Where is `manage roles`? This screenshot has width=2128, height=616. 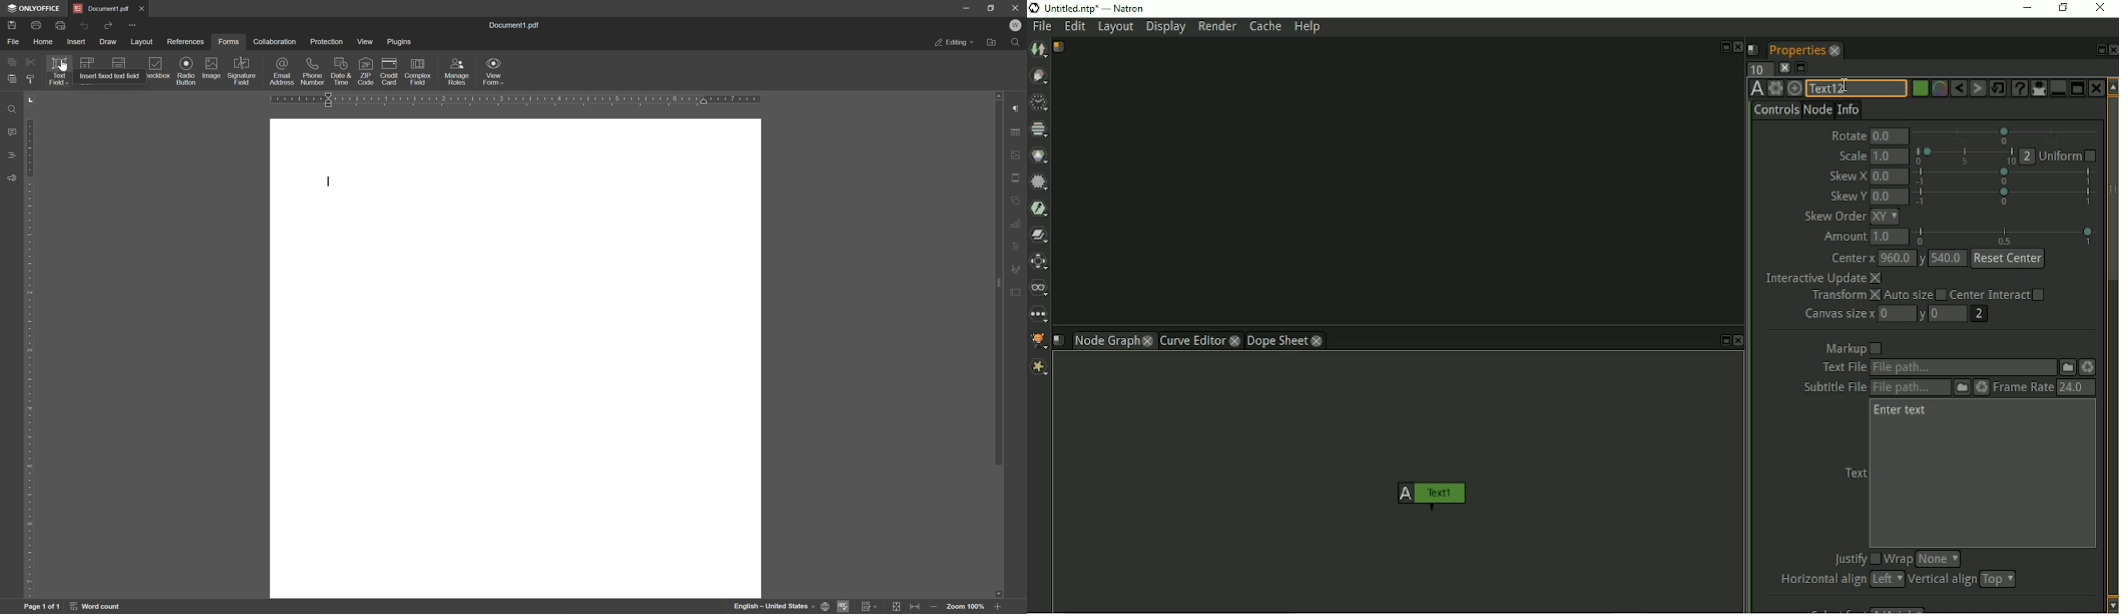 manage roles is located at coordinates (455, 73).